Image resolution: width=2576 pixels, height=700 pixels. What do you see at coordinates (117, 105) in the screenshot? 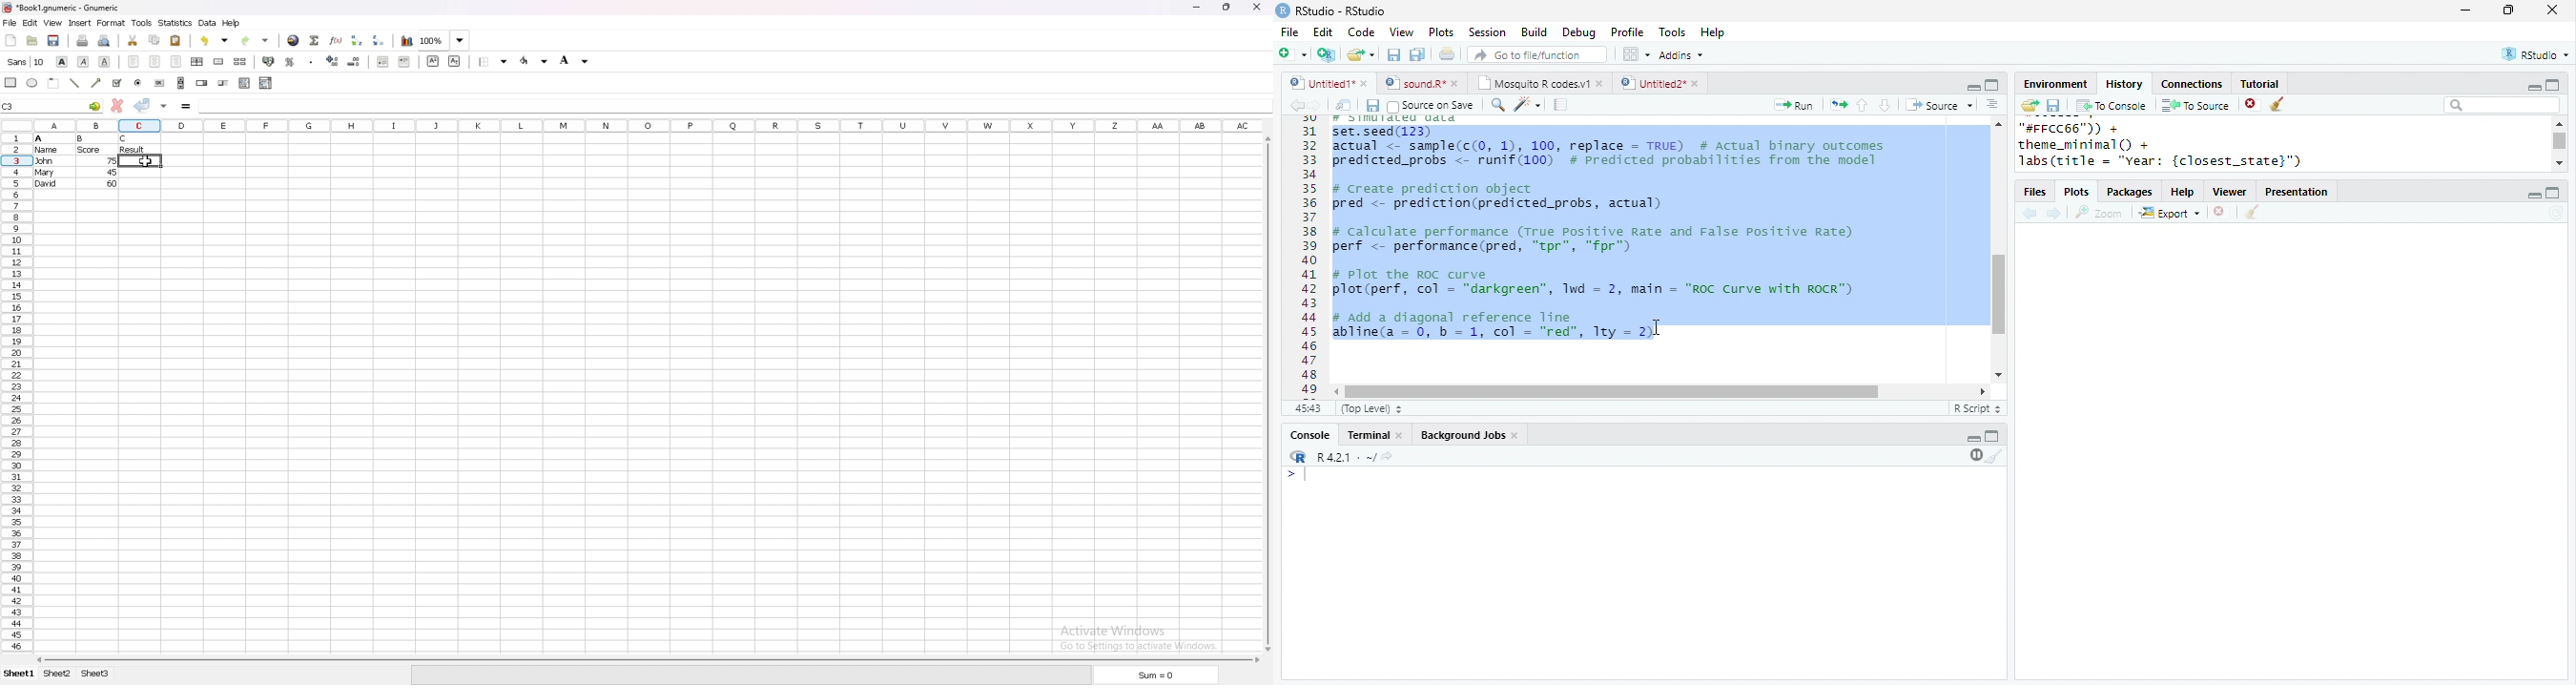
I see `clear change` at bounding box center [117, 105].